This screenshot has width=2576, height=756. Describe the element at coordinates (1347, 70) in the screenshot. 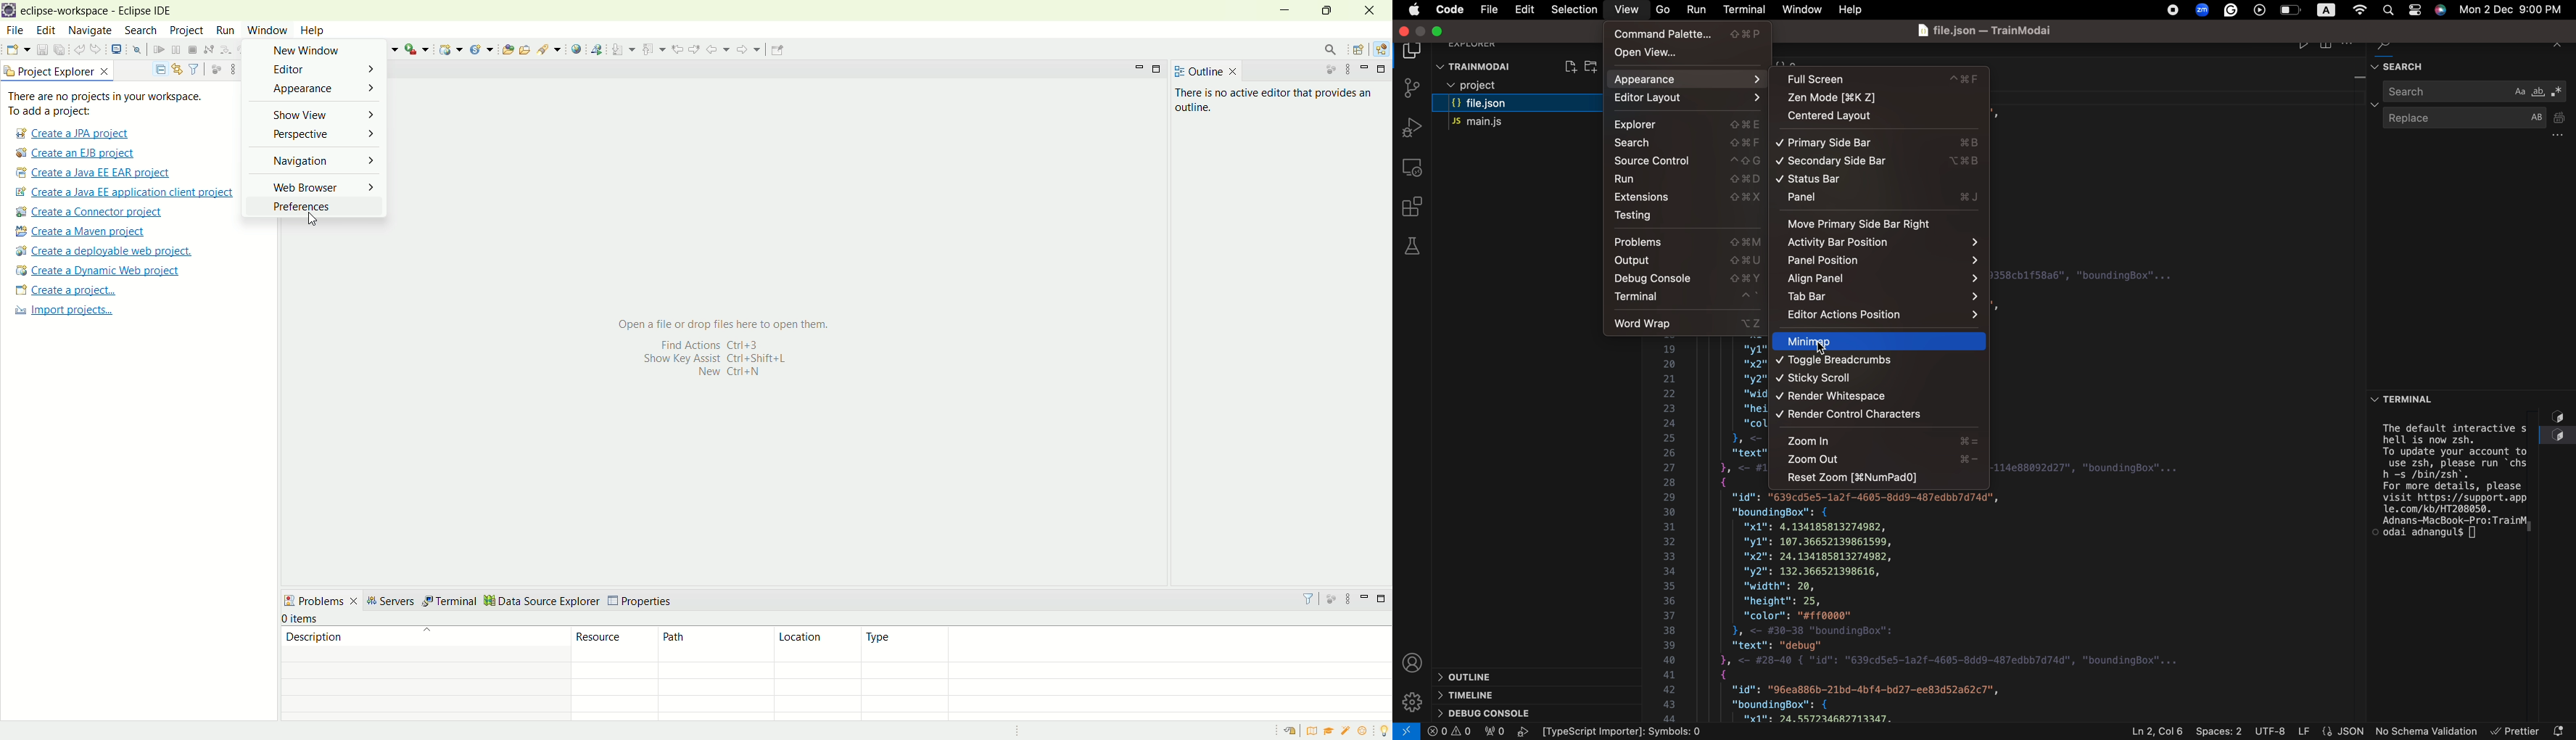

I see `view menu` at that location.